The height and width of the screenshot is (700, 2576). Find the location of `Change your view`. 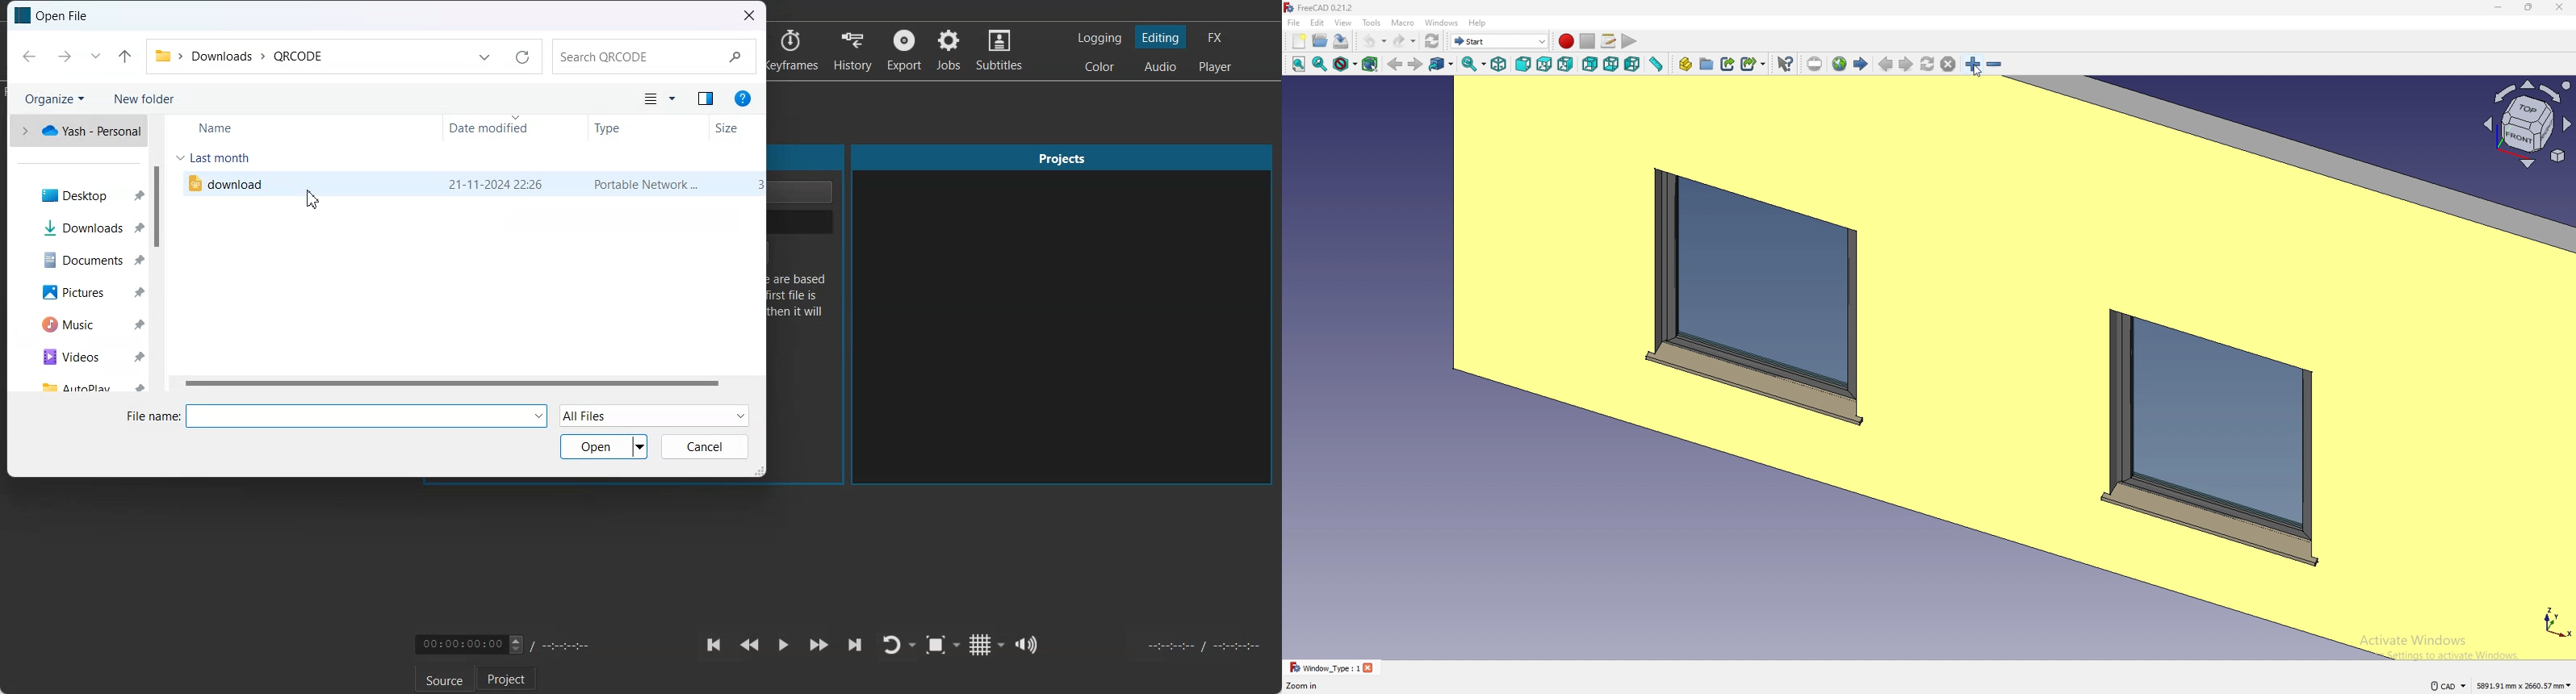

Change your view is located at coordinates (650, 98).